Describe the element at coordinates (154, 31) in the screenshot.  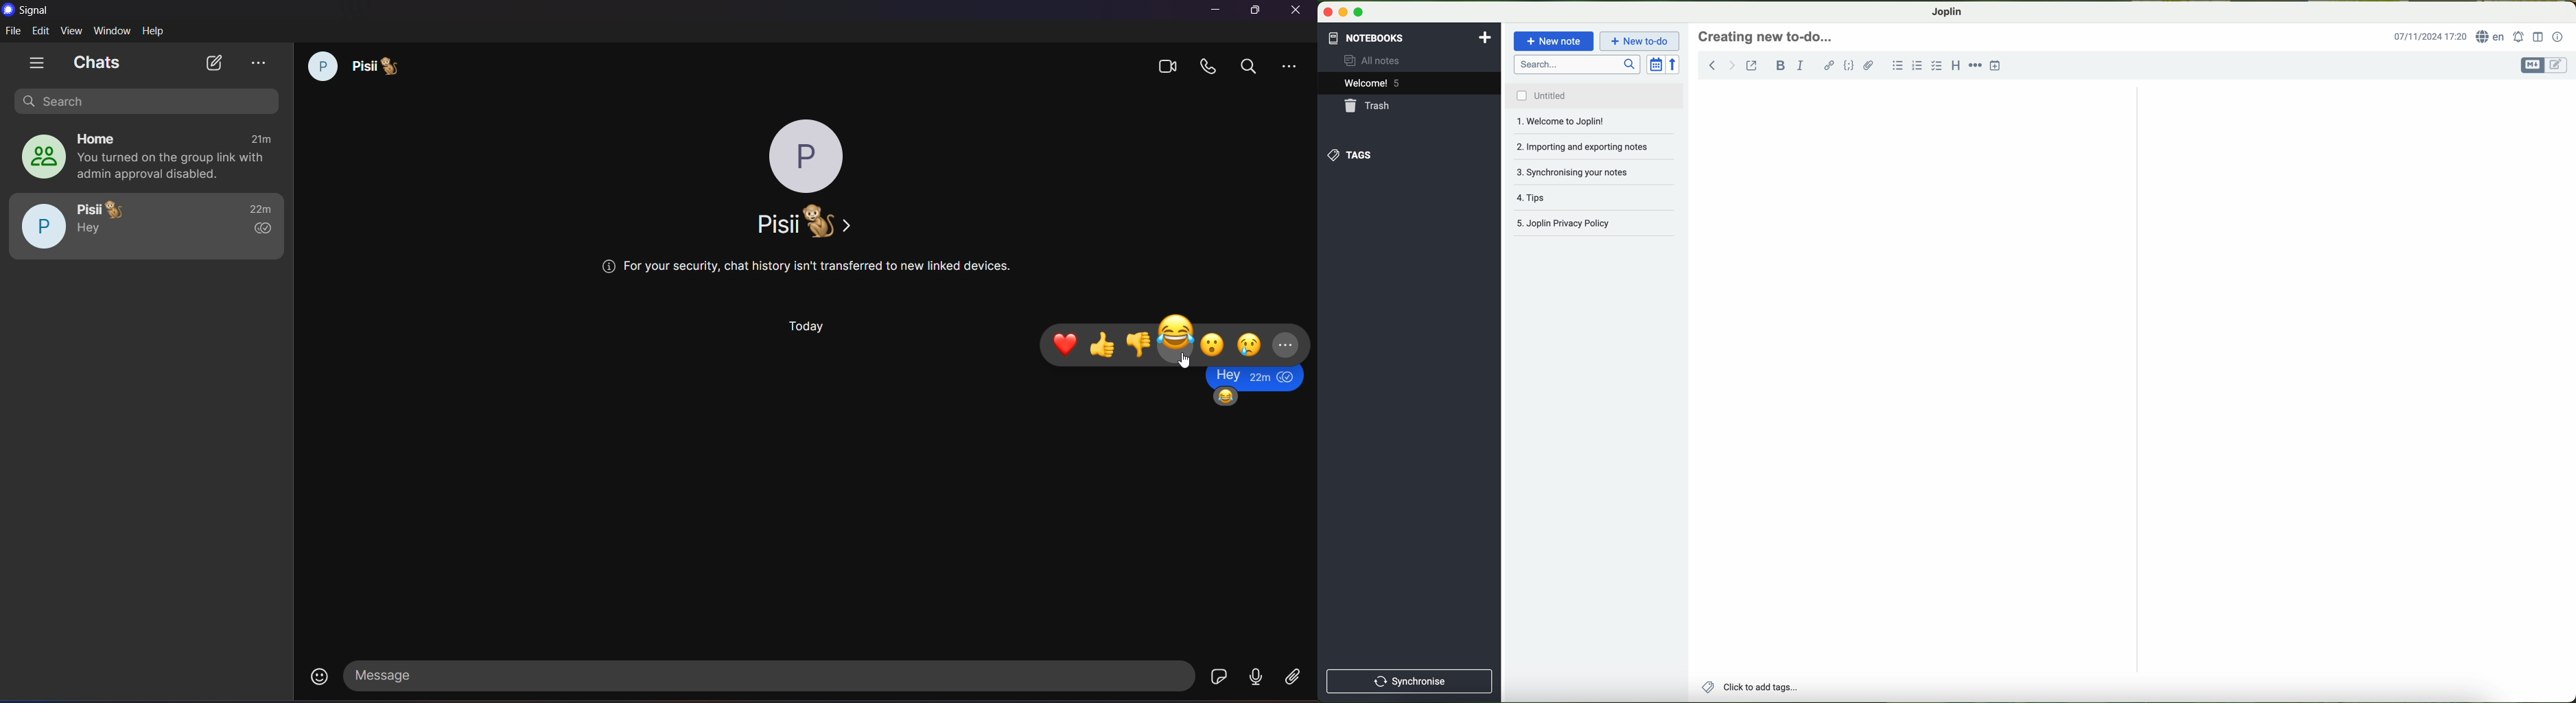
I see `help` at that location.